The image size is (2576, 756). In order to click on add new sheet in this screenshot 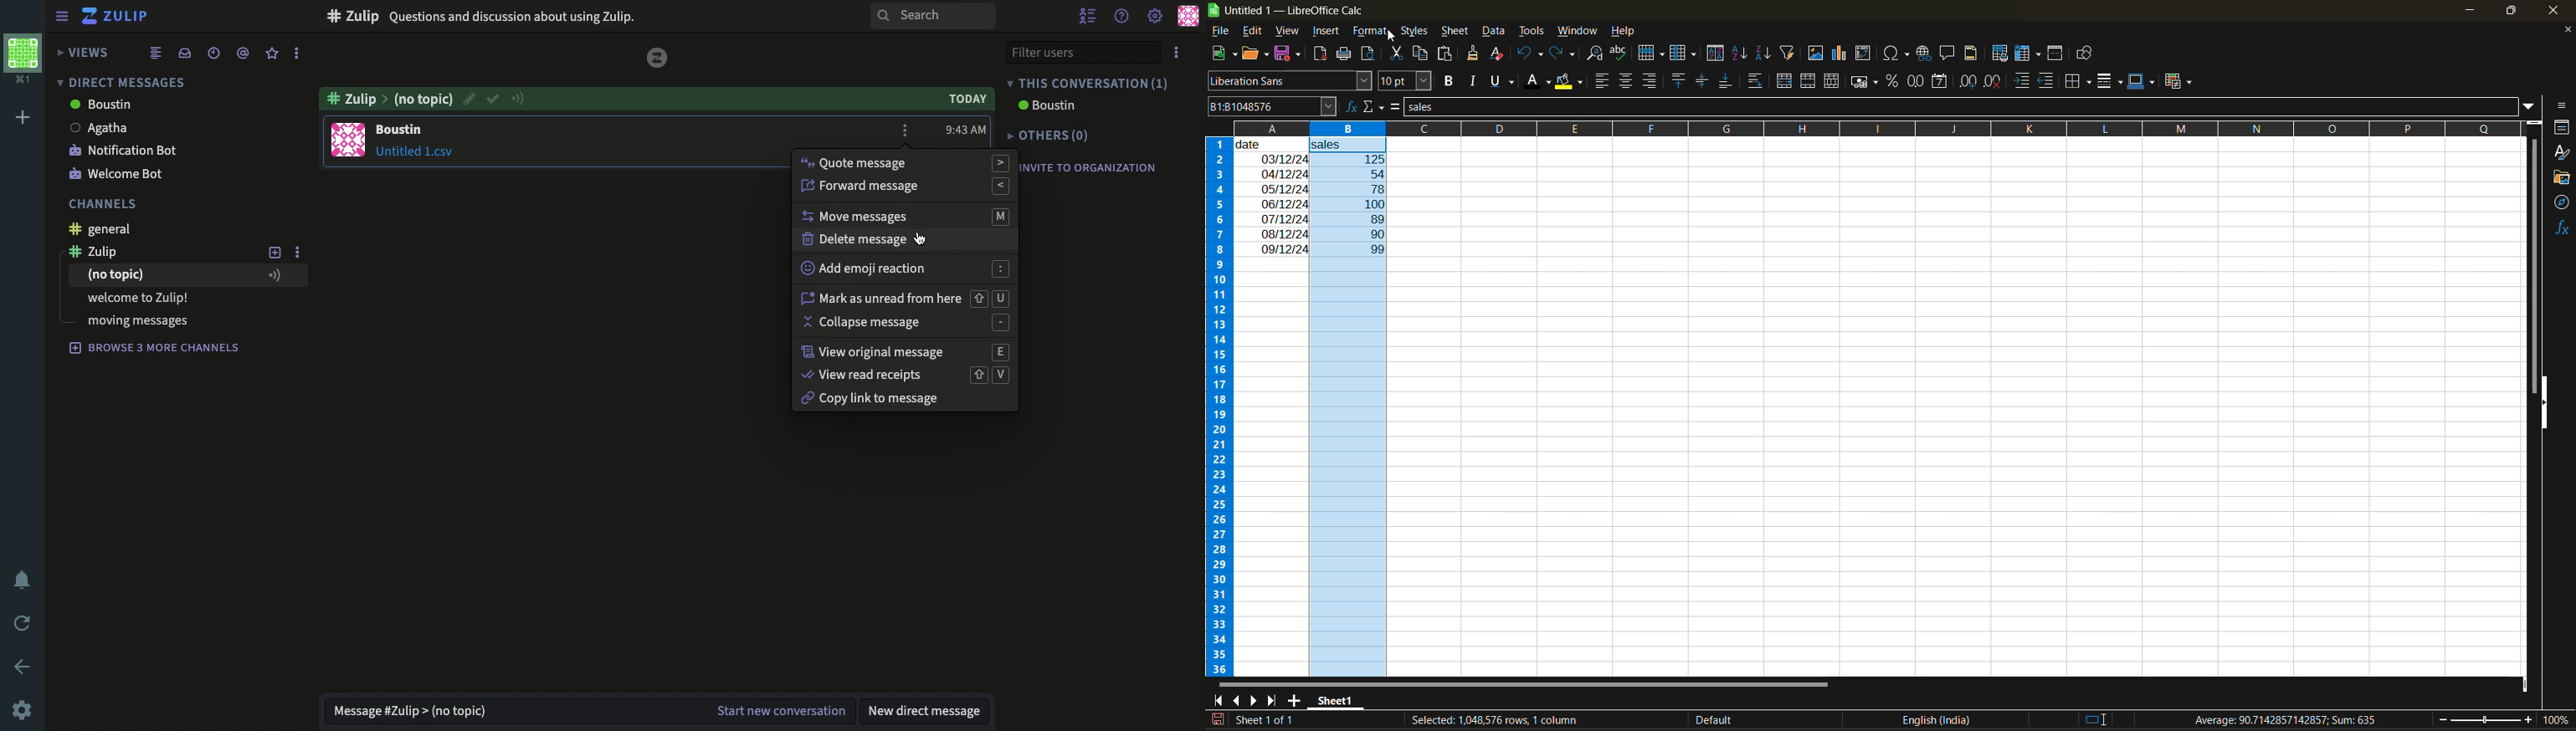, I will do `click(1295, 700)`.